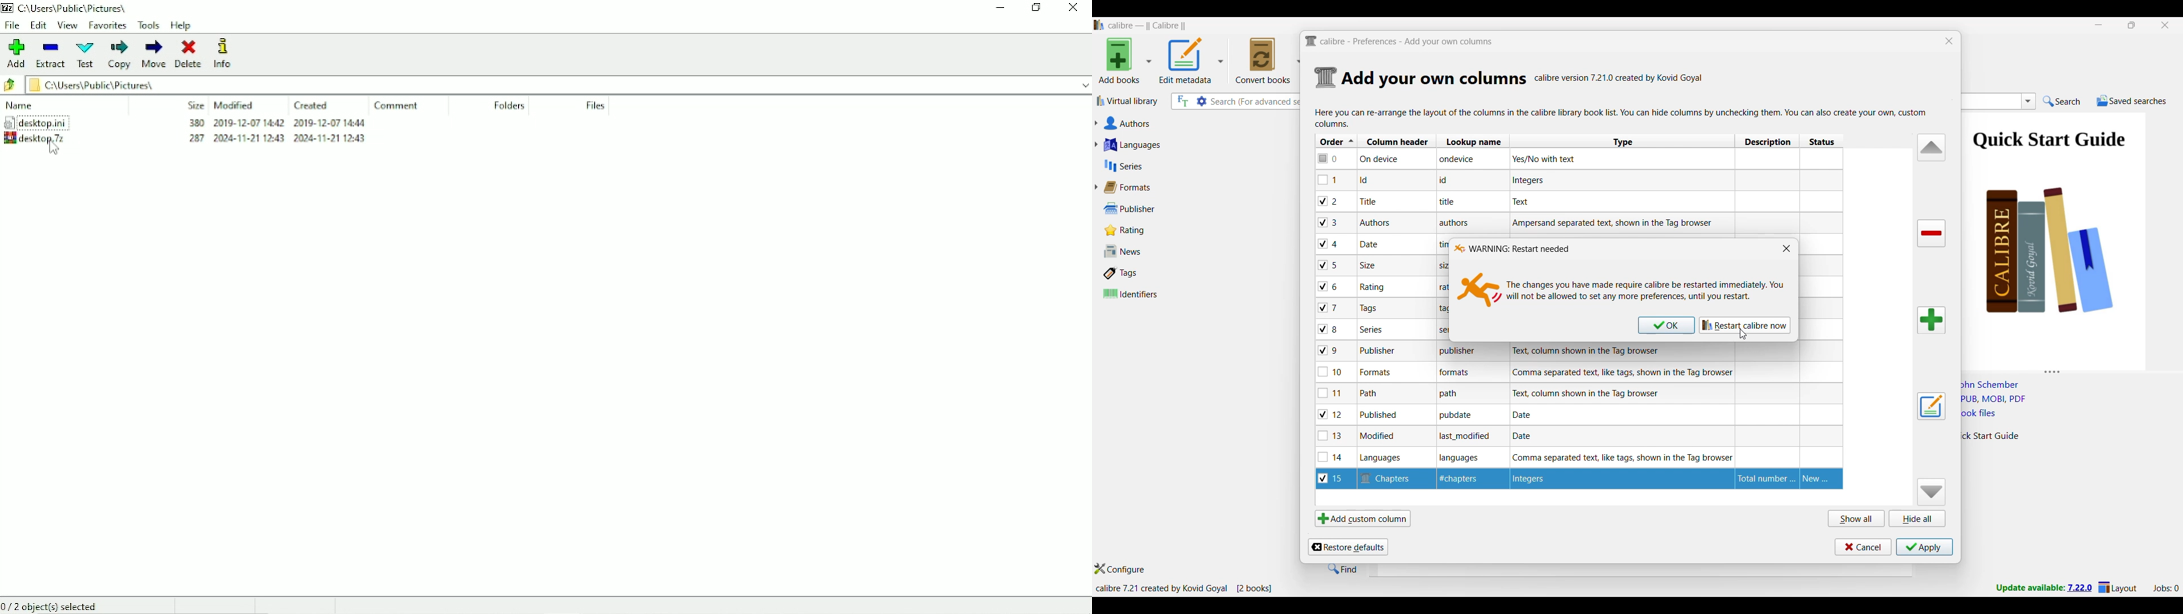 This screenshot has width=2184, height=616. What do you see at coordinates (1455, 416) in the screenshot?
I see `note` at bounding box center [1455, 416].